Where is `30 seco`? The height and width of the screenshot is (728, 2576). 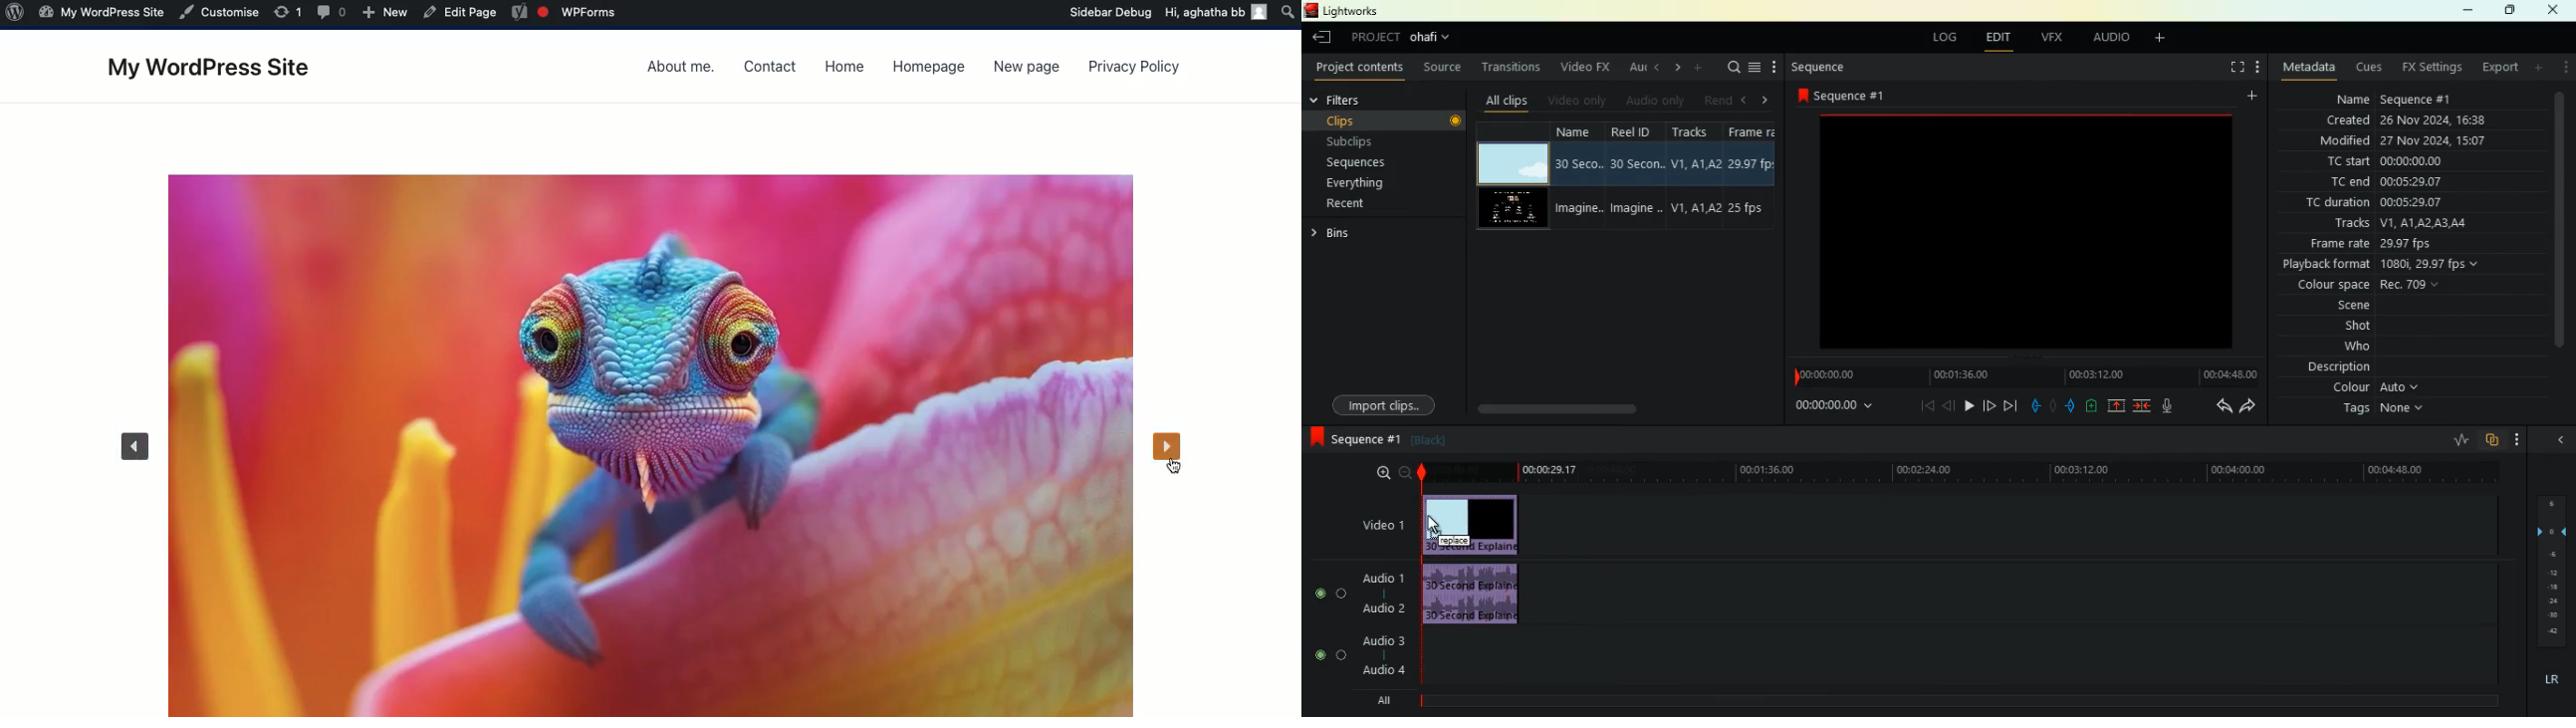
30 seco is located at coordinates (1577, 165).